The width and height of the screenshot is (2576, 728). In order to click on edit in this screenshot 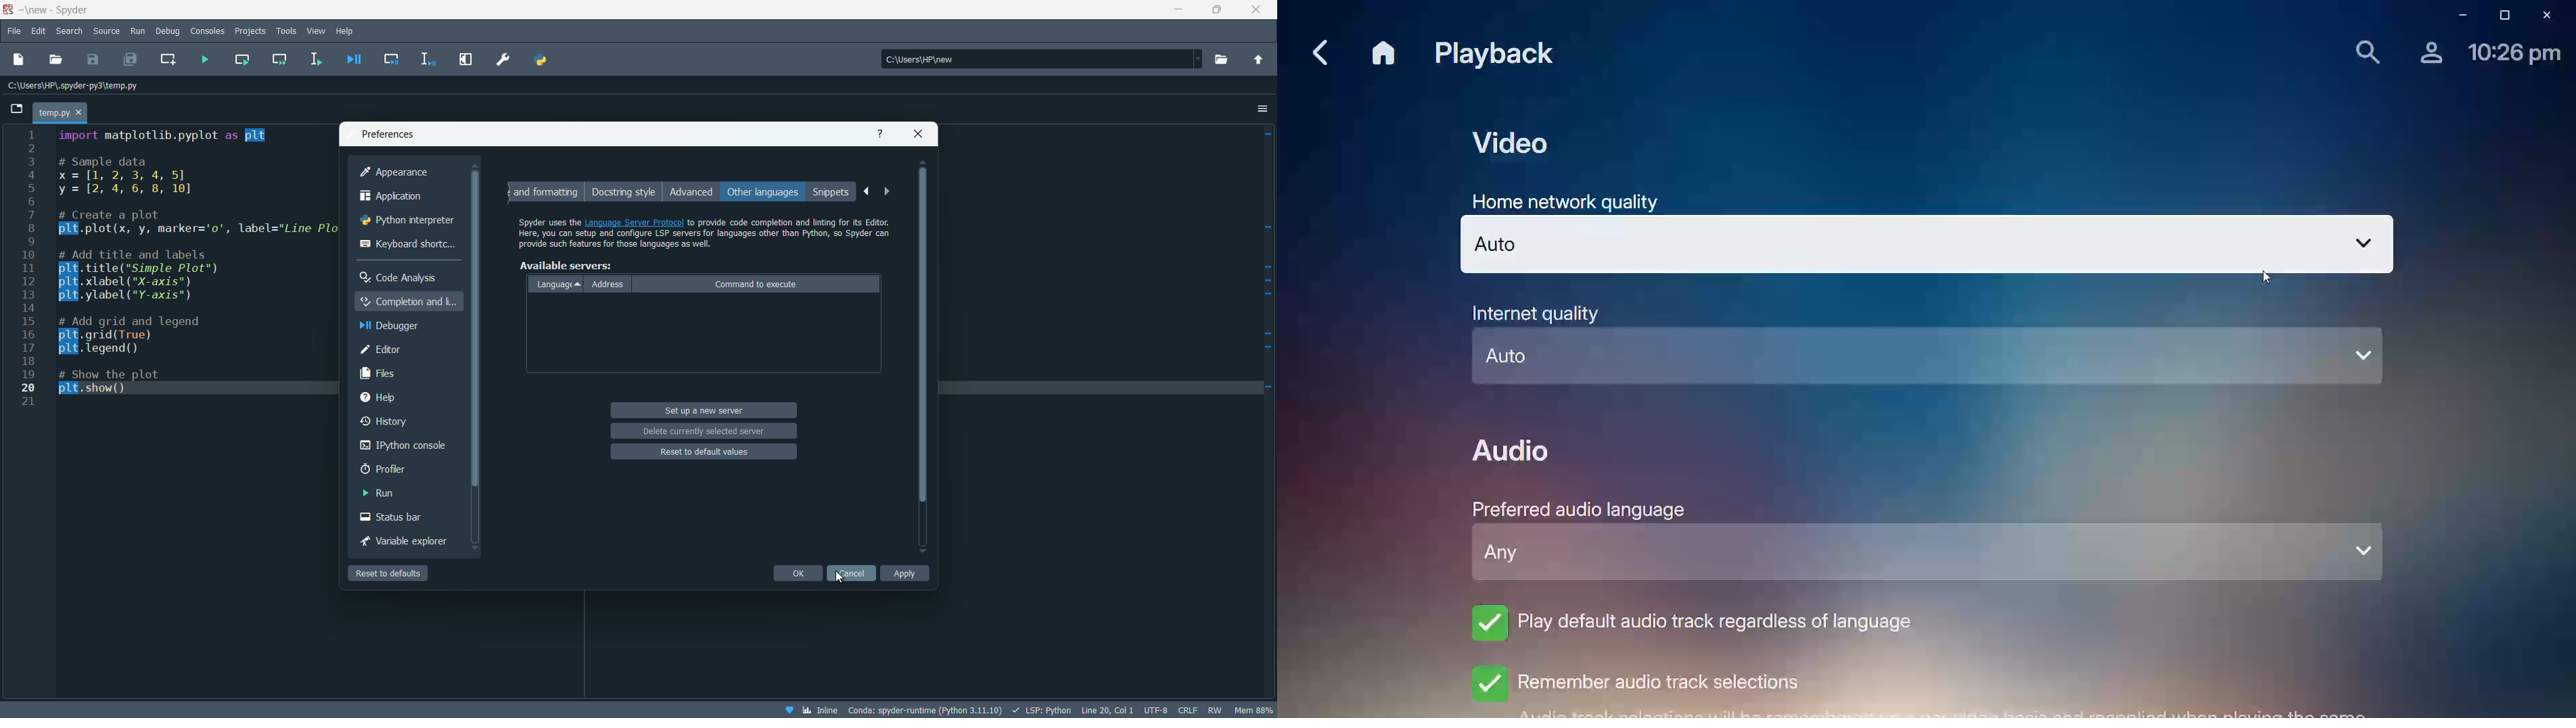, I will do `click(39, 31)`.